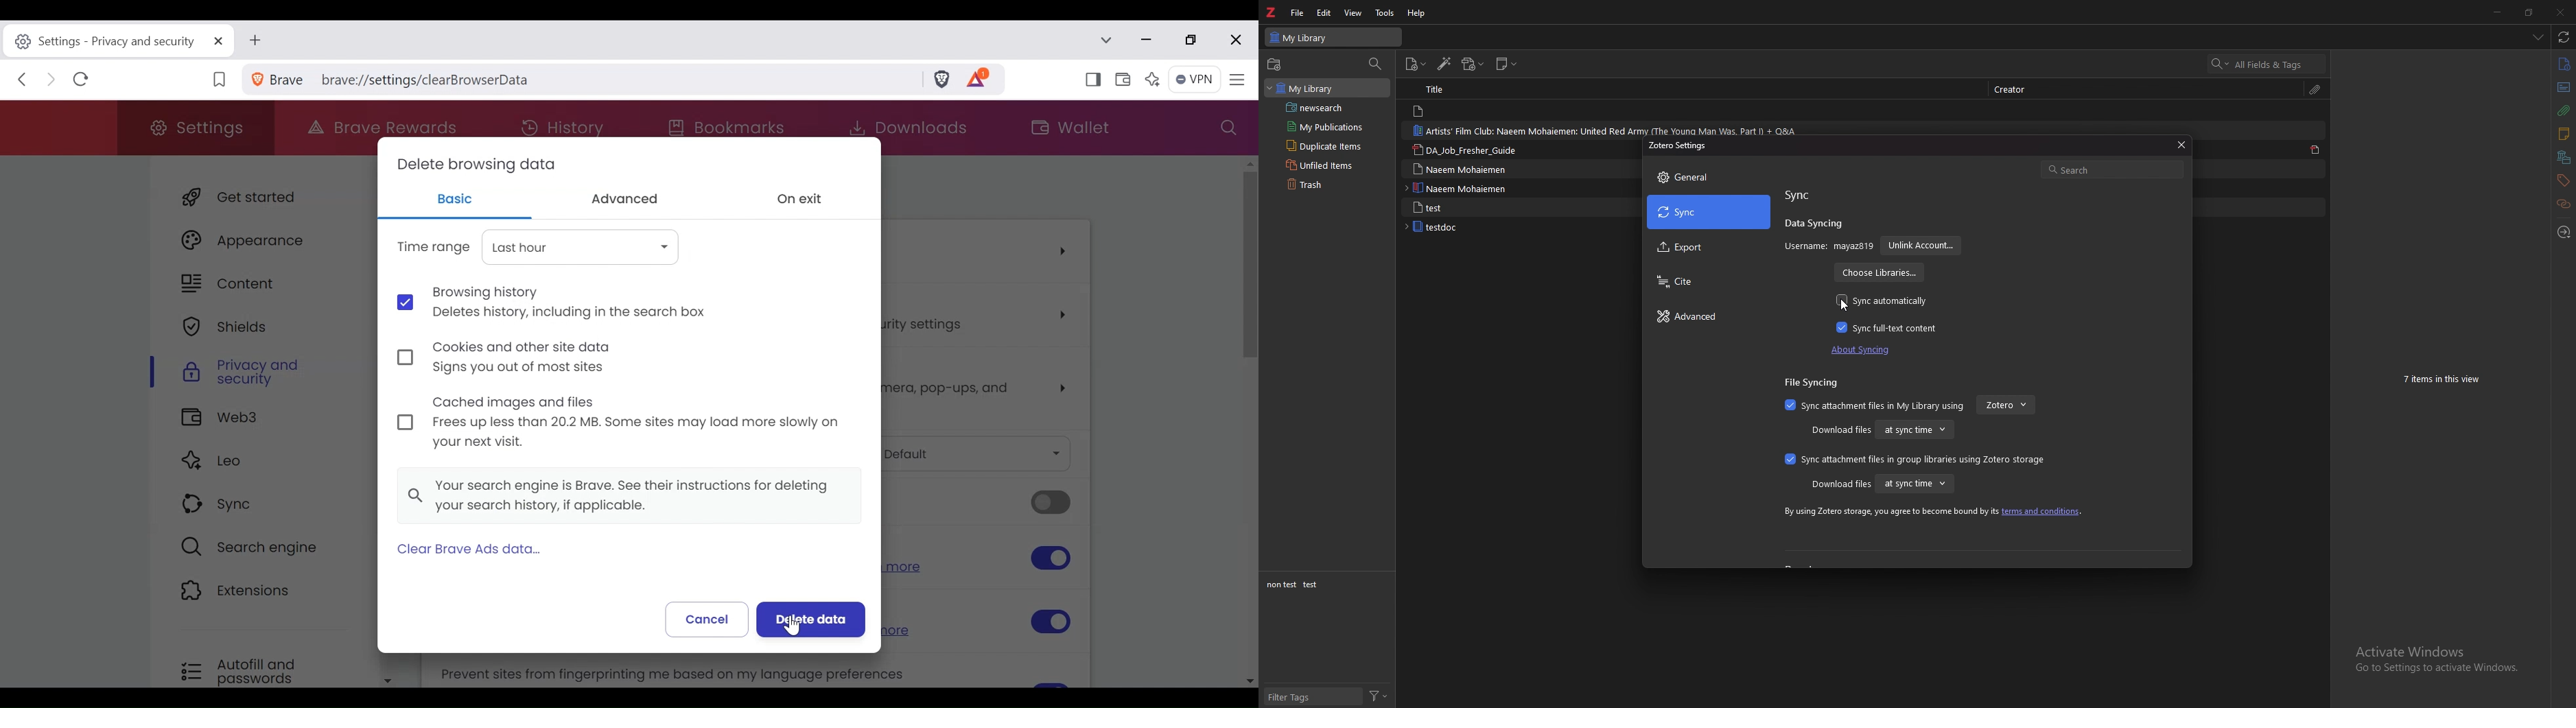  I want to click on about syncing, so click(1865, 350).